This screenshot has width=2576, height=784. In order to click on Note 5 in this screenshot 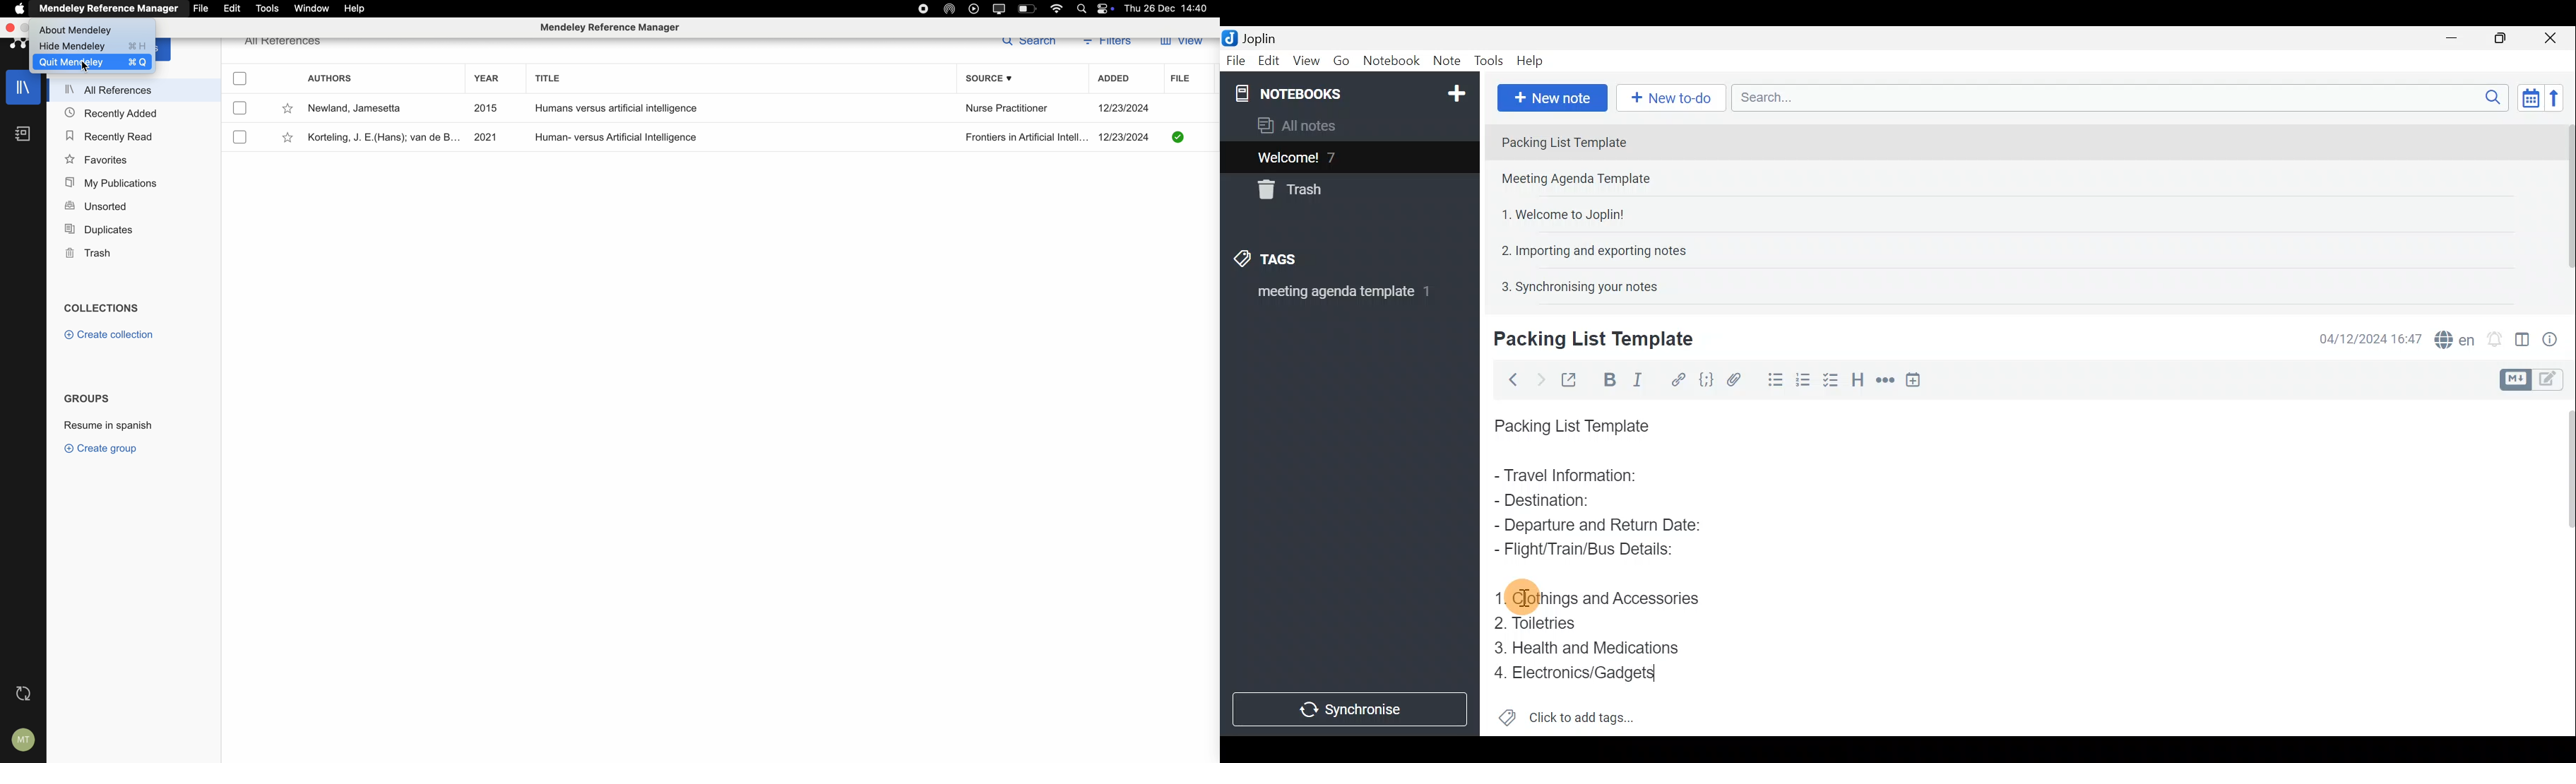, I will do `click(1574, 285)`.